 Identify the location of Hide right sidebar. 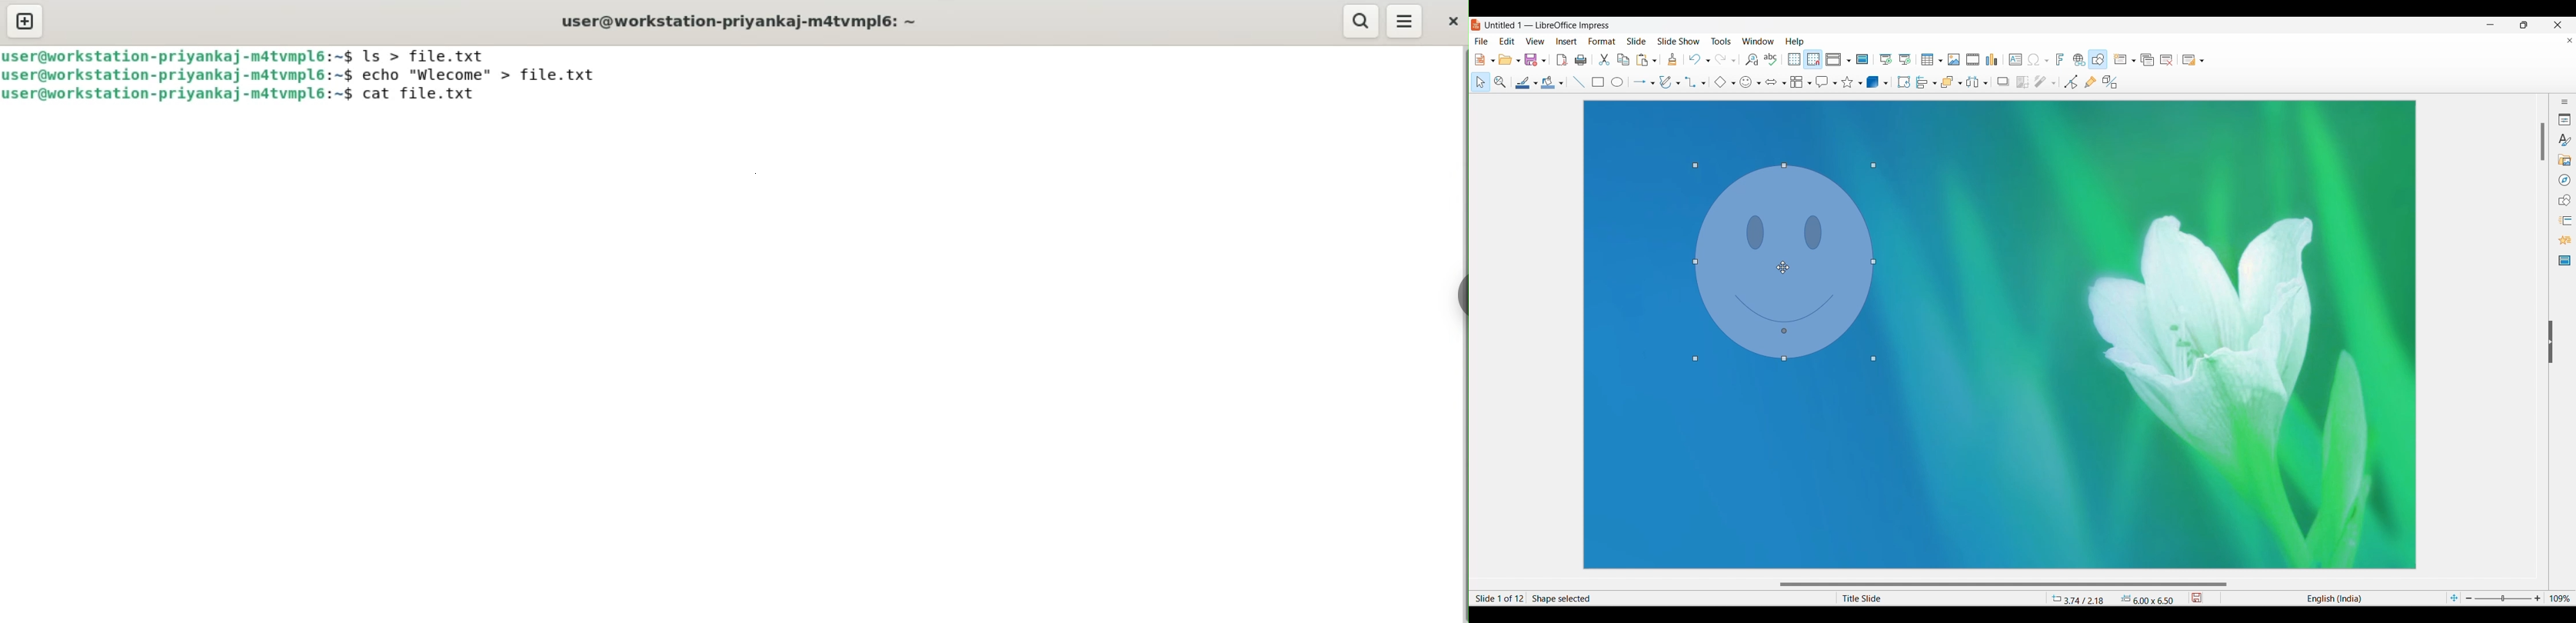
(2550, 342).